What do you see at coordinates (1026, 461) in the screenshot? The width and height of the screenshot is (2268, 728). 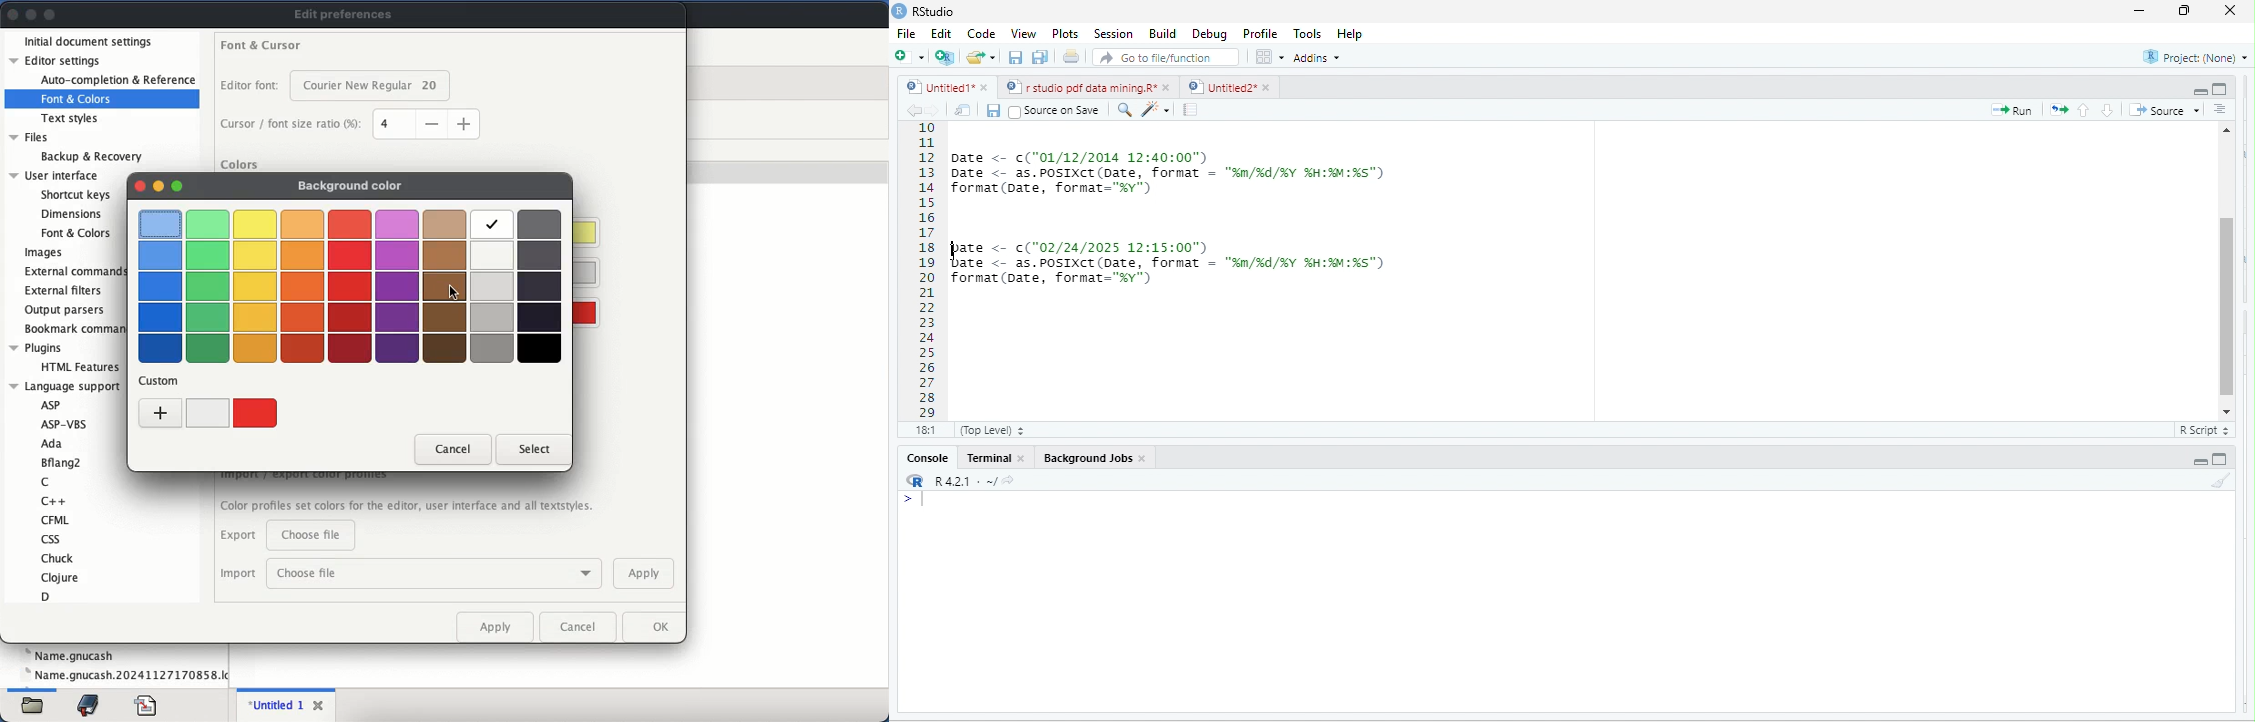 I see `close` at bounding box center [1026, 461].